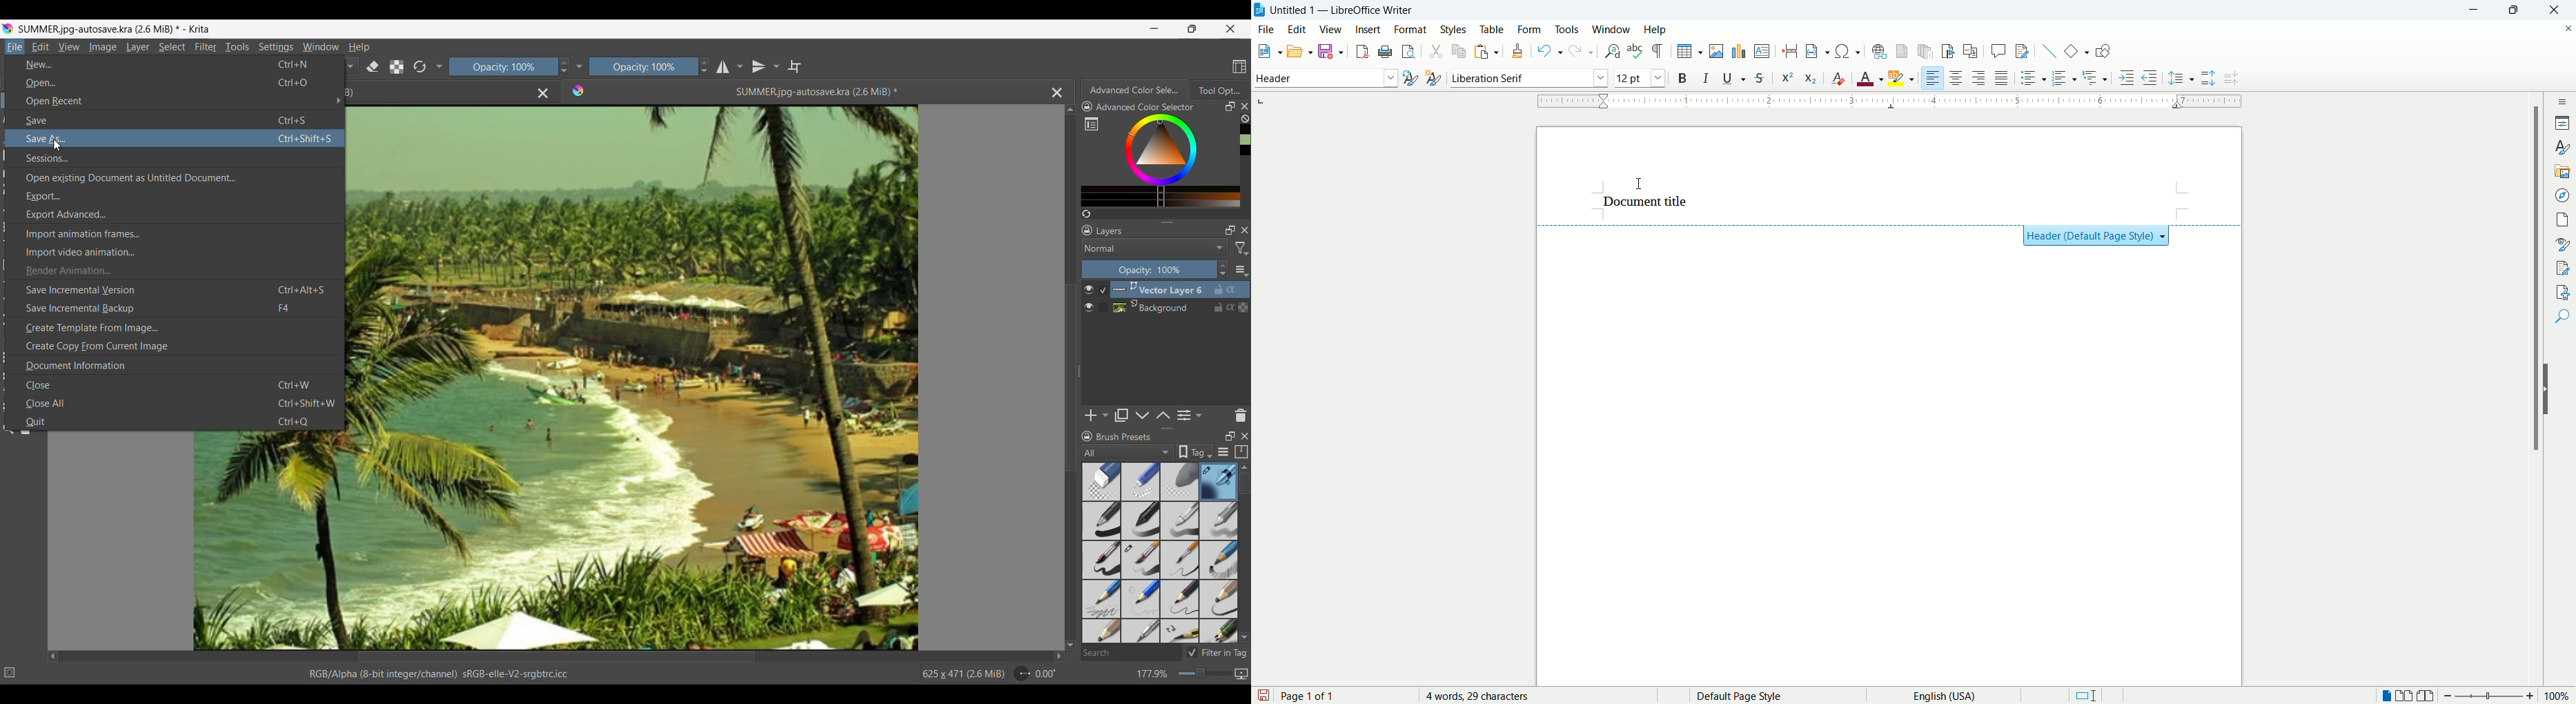  Describe the element at coordinates (1656, 30) in the screenshot. I see `help` at that location.